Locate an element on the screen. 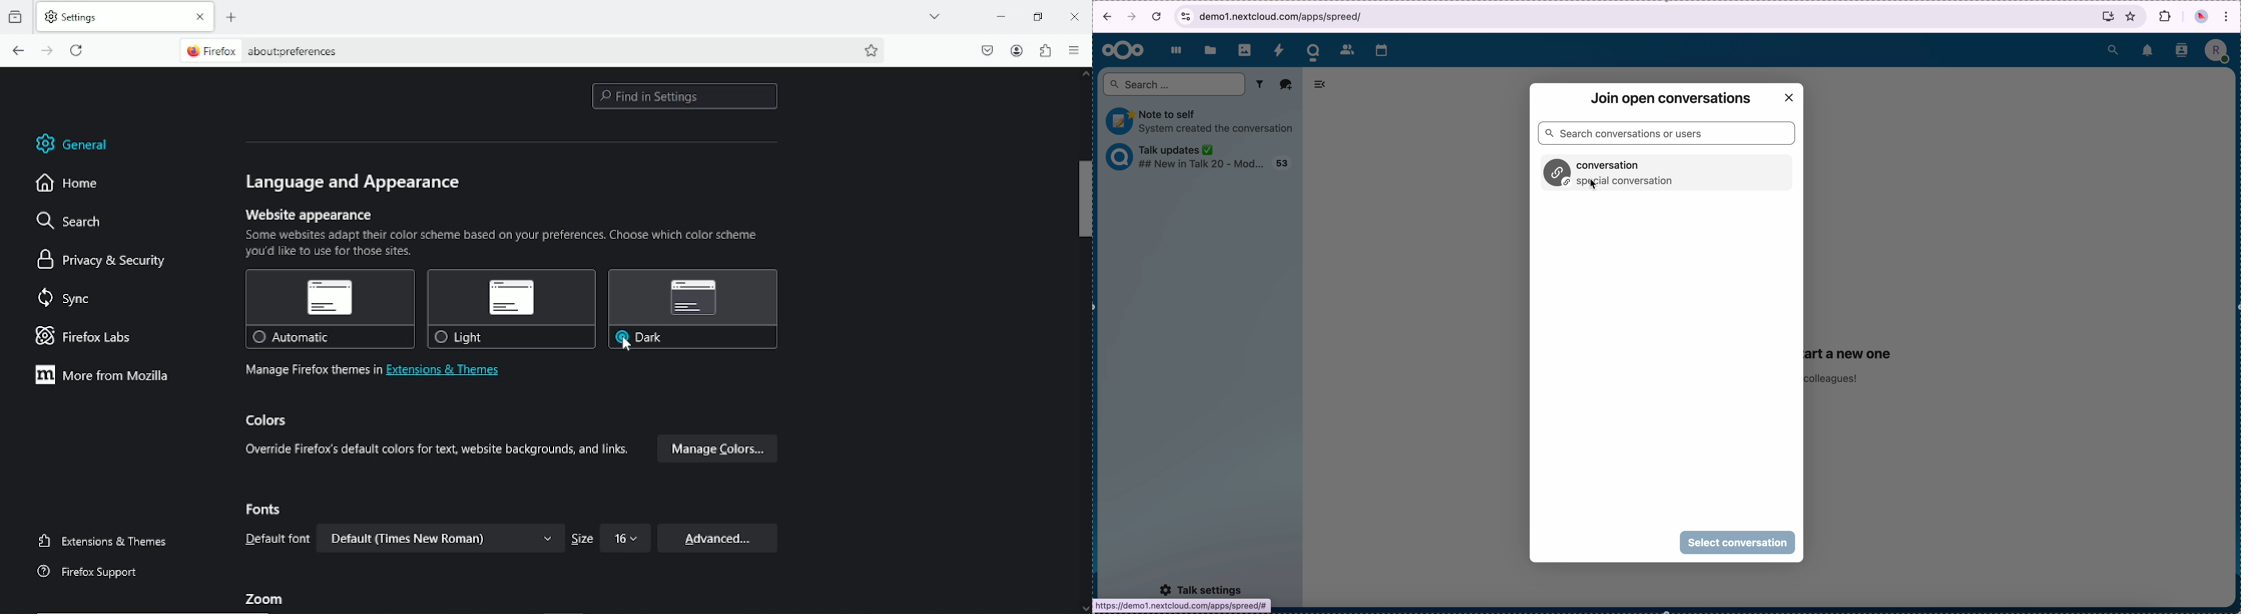 Image resolution: width=2268 pixels, height=616 pixels. Nextcloud logo is located at coordinates (1122, 51).